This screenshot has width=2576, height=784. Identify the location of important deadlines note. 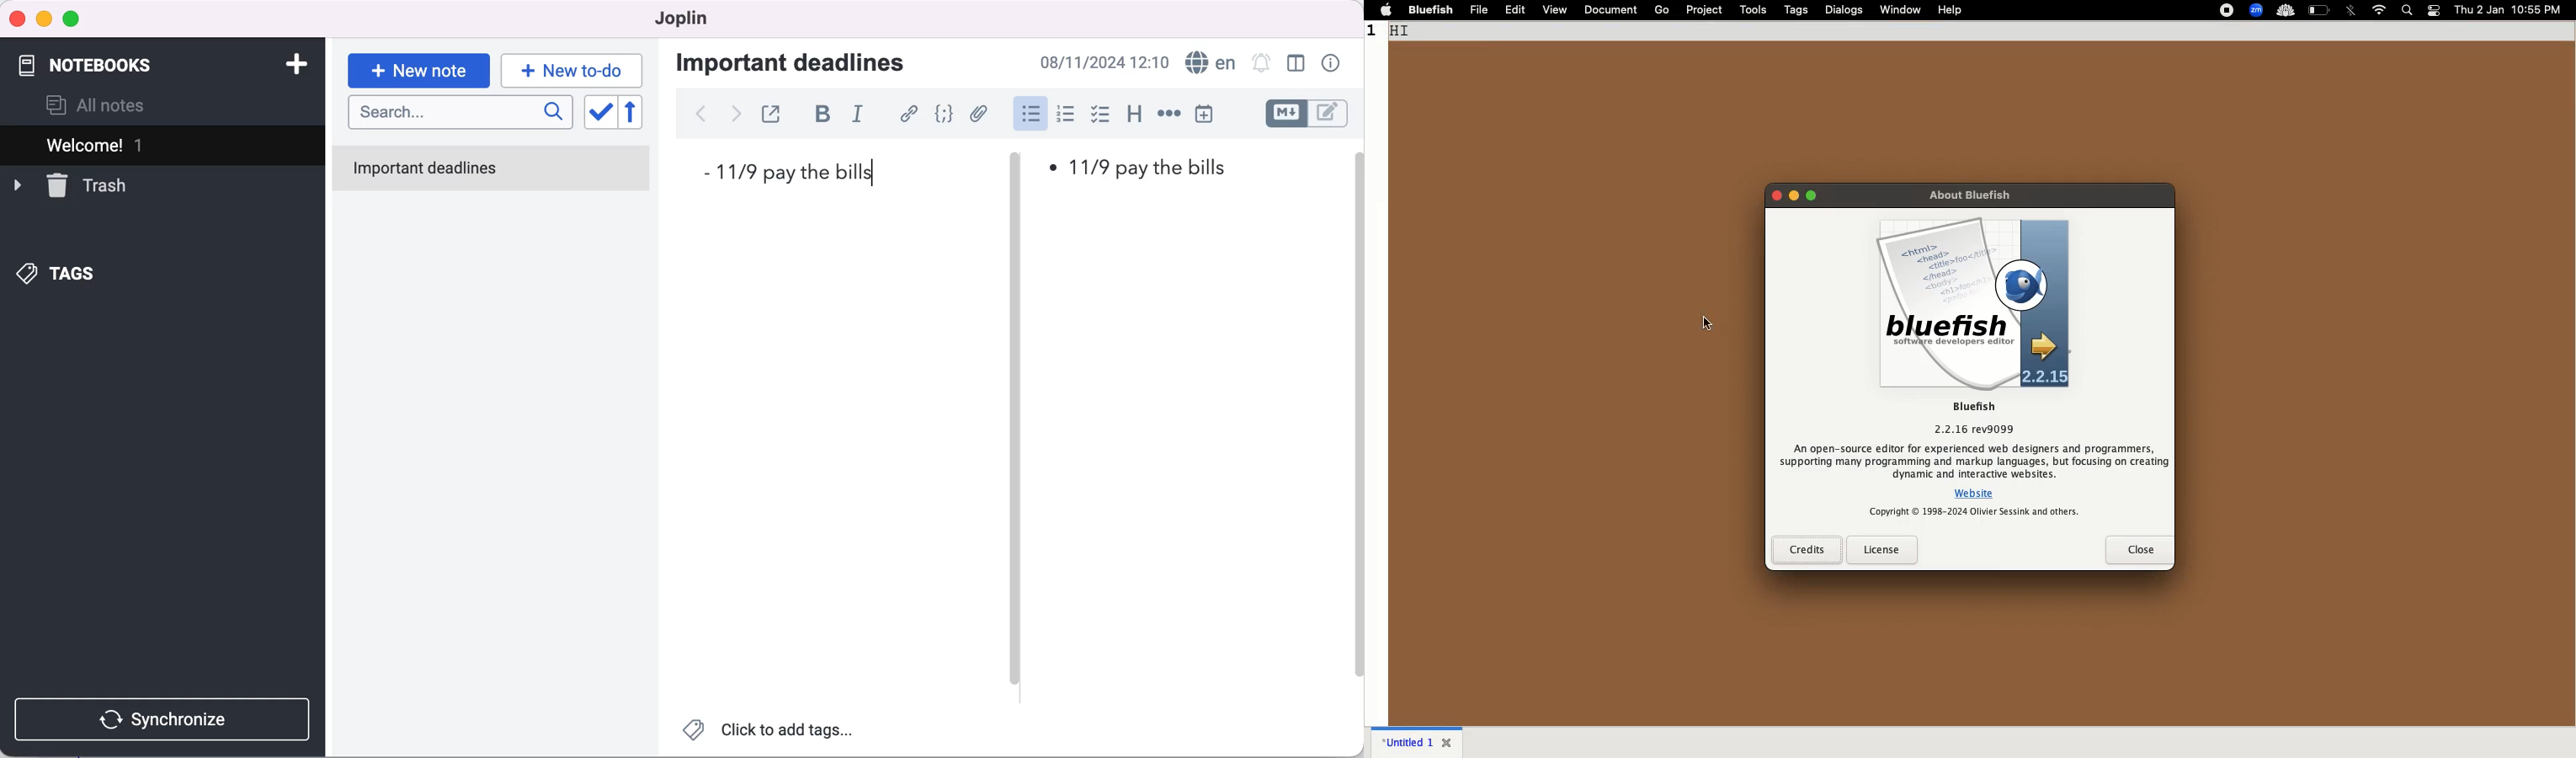
(494, 169).